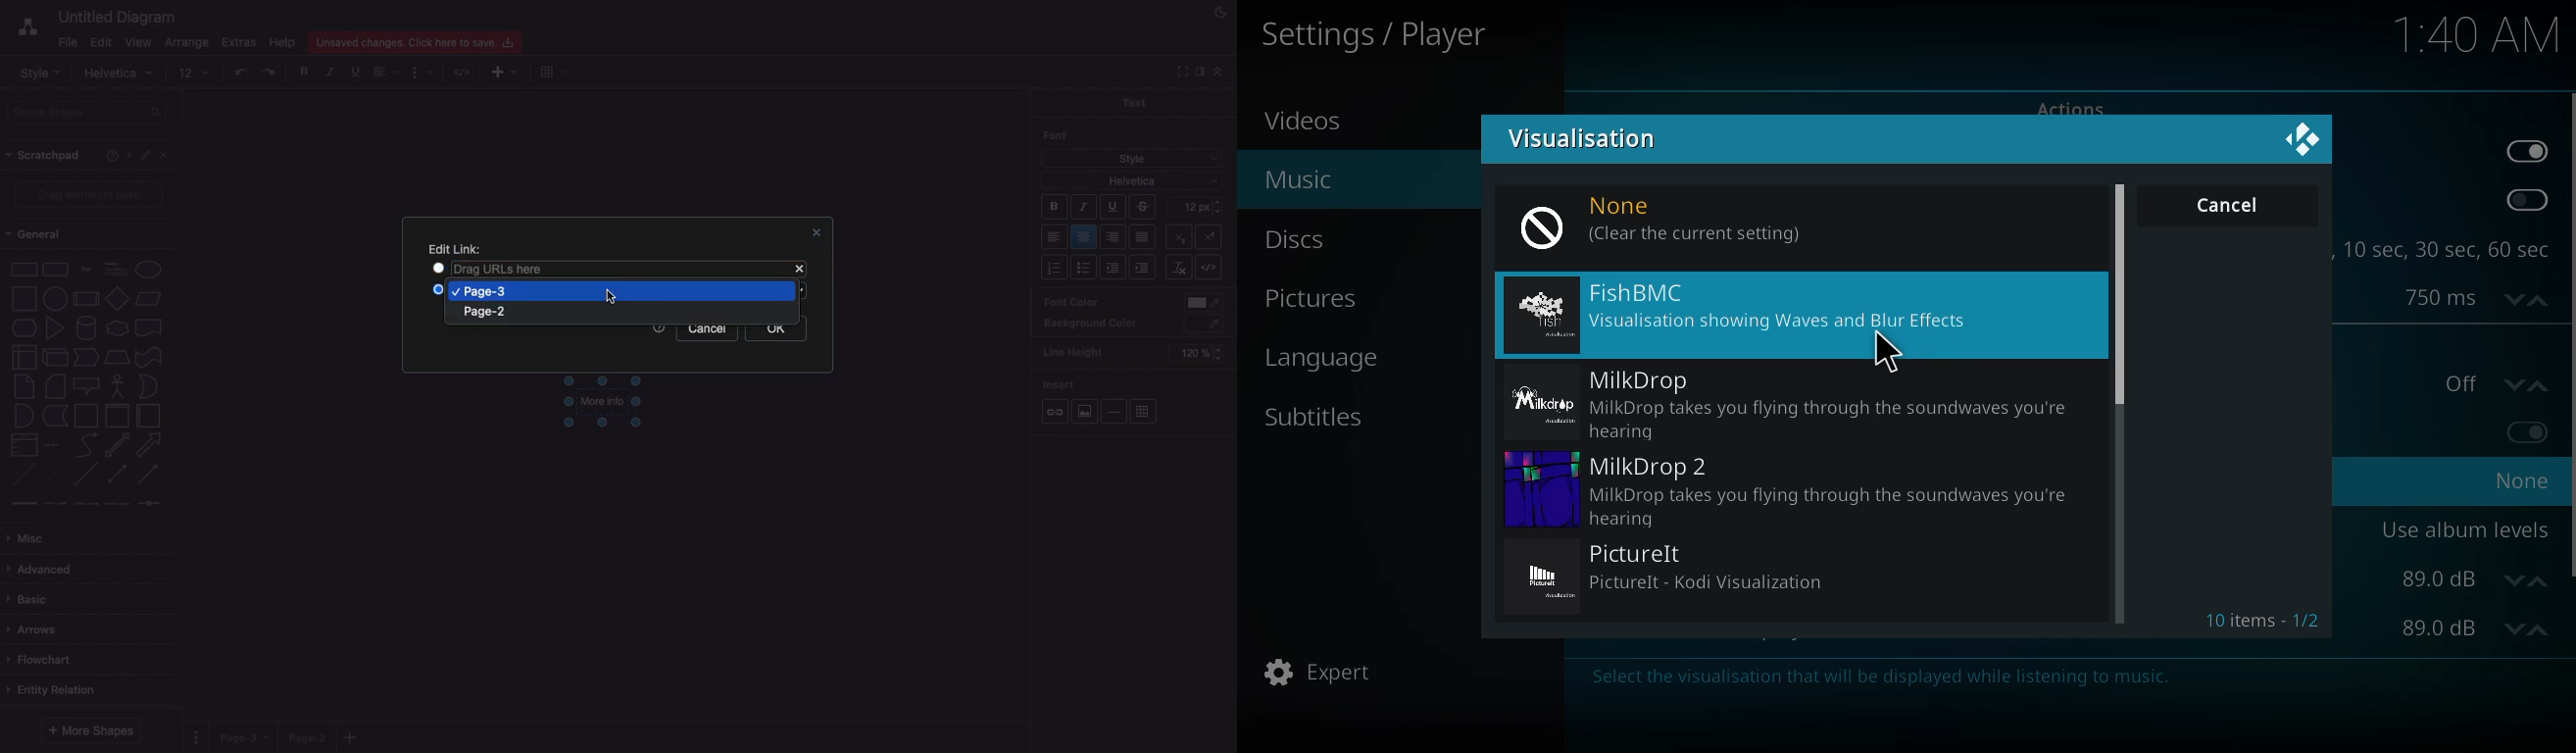  Describe the element at coordinates (799, 270) in the screenshot. I see `Close` at that location.